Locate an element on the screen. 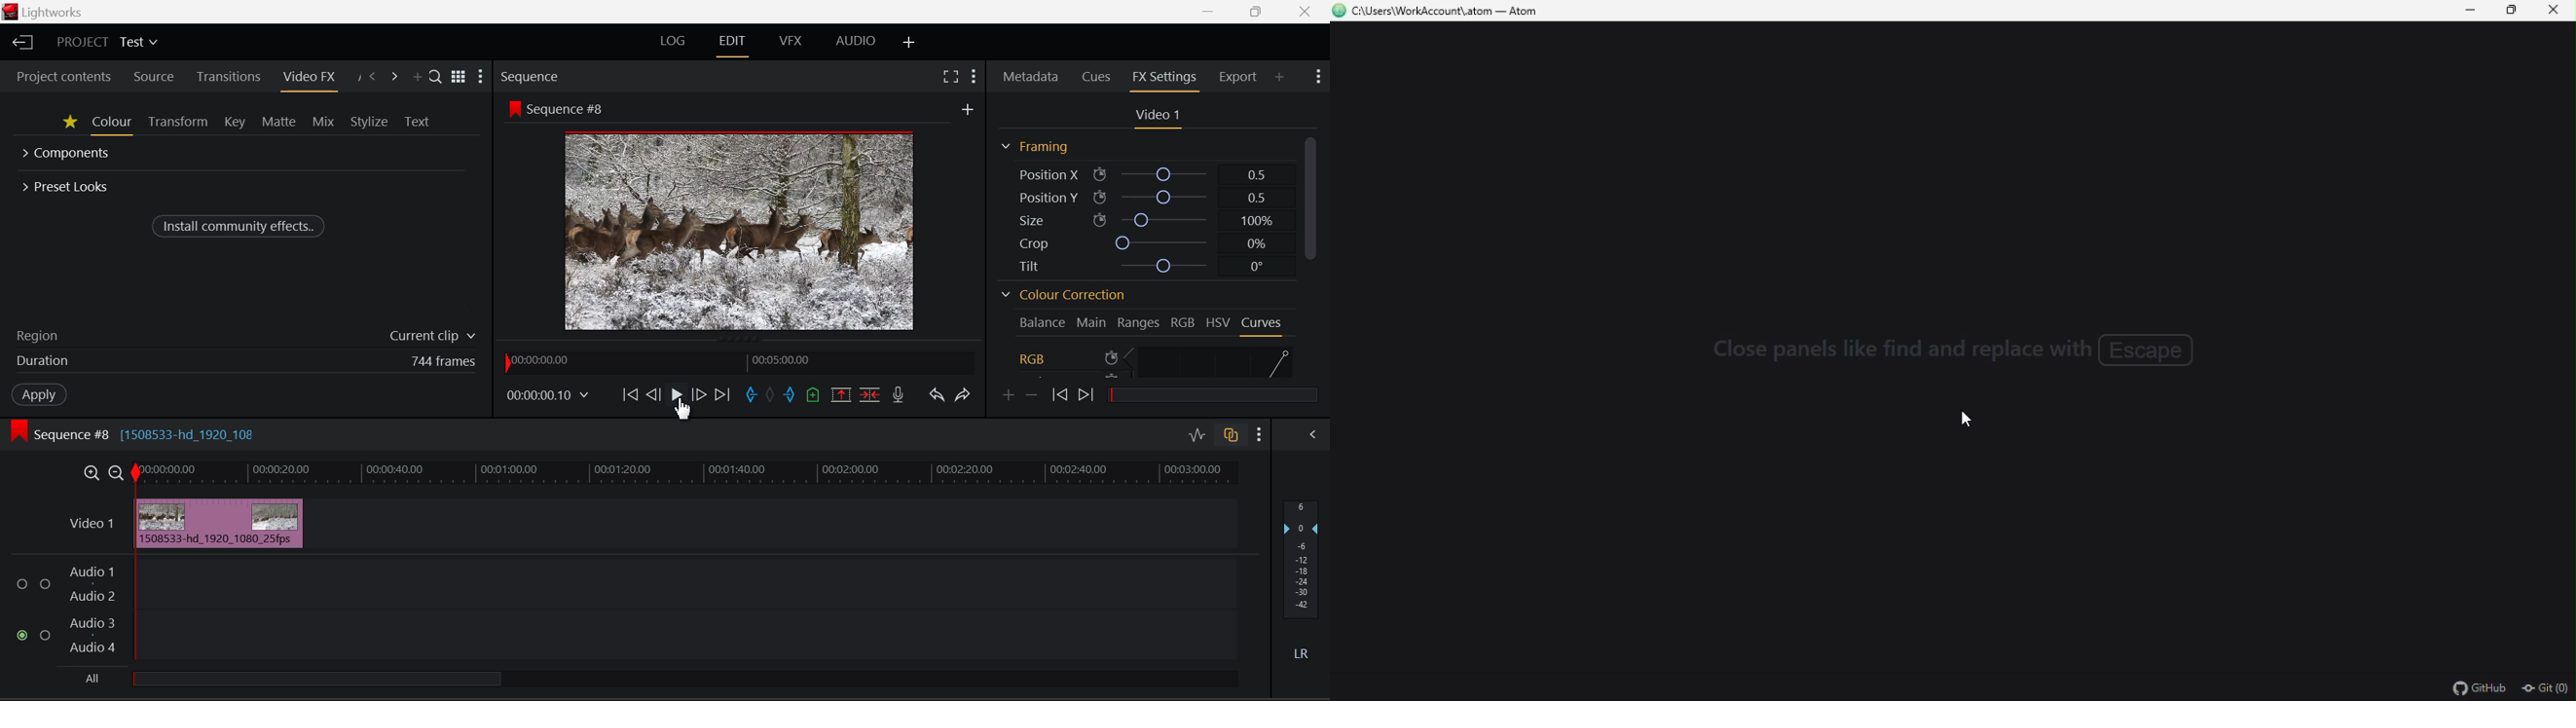 The height and width of the screenshot is (728, 2576). cursor is located at coordinates (684, 411).